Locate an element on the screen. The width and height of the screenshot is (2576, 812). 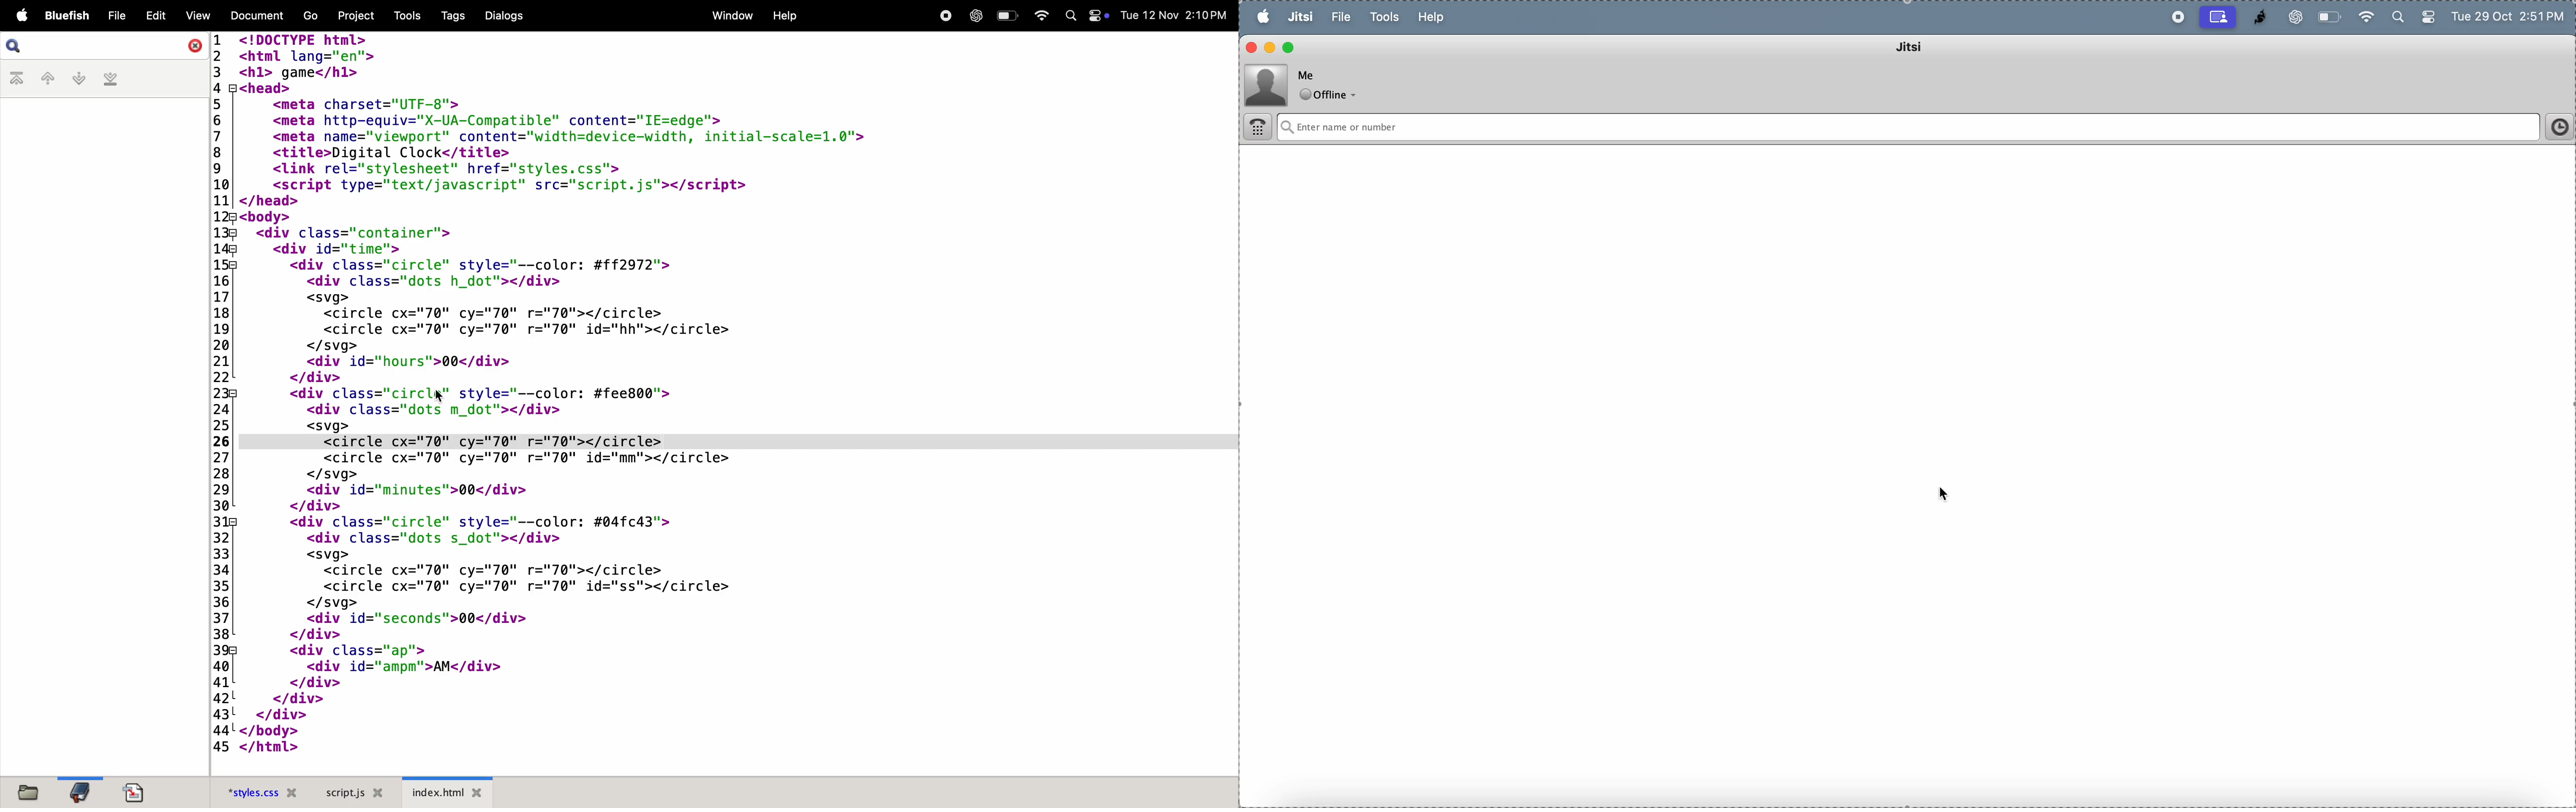
index.html is located at coordinates (448, 793).